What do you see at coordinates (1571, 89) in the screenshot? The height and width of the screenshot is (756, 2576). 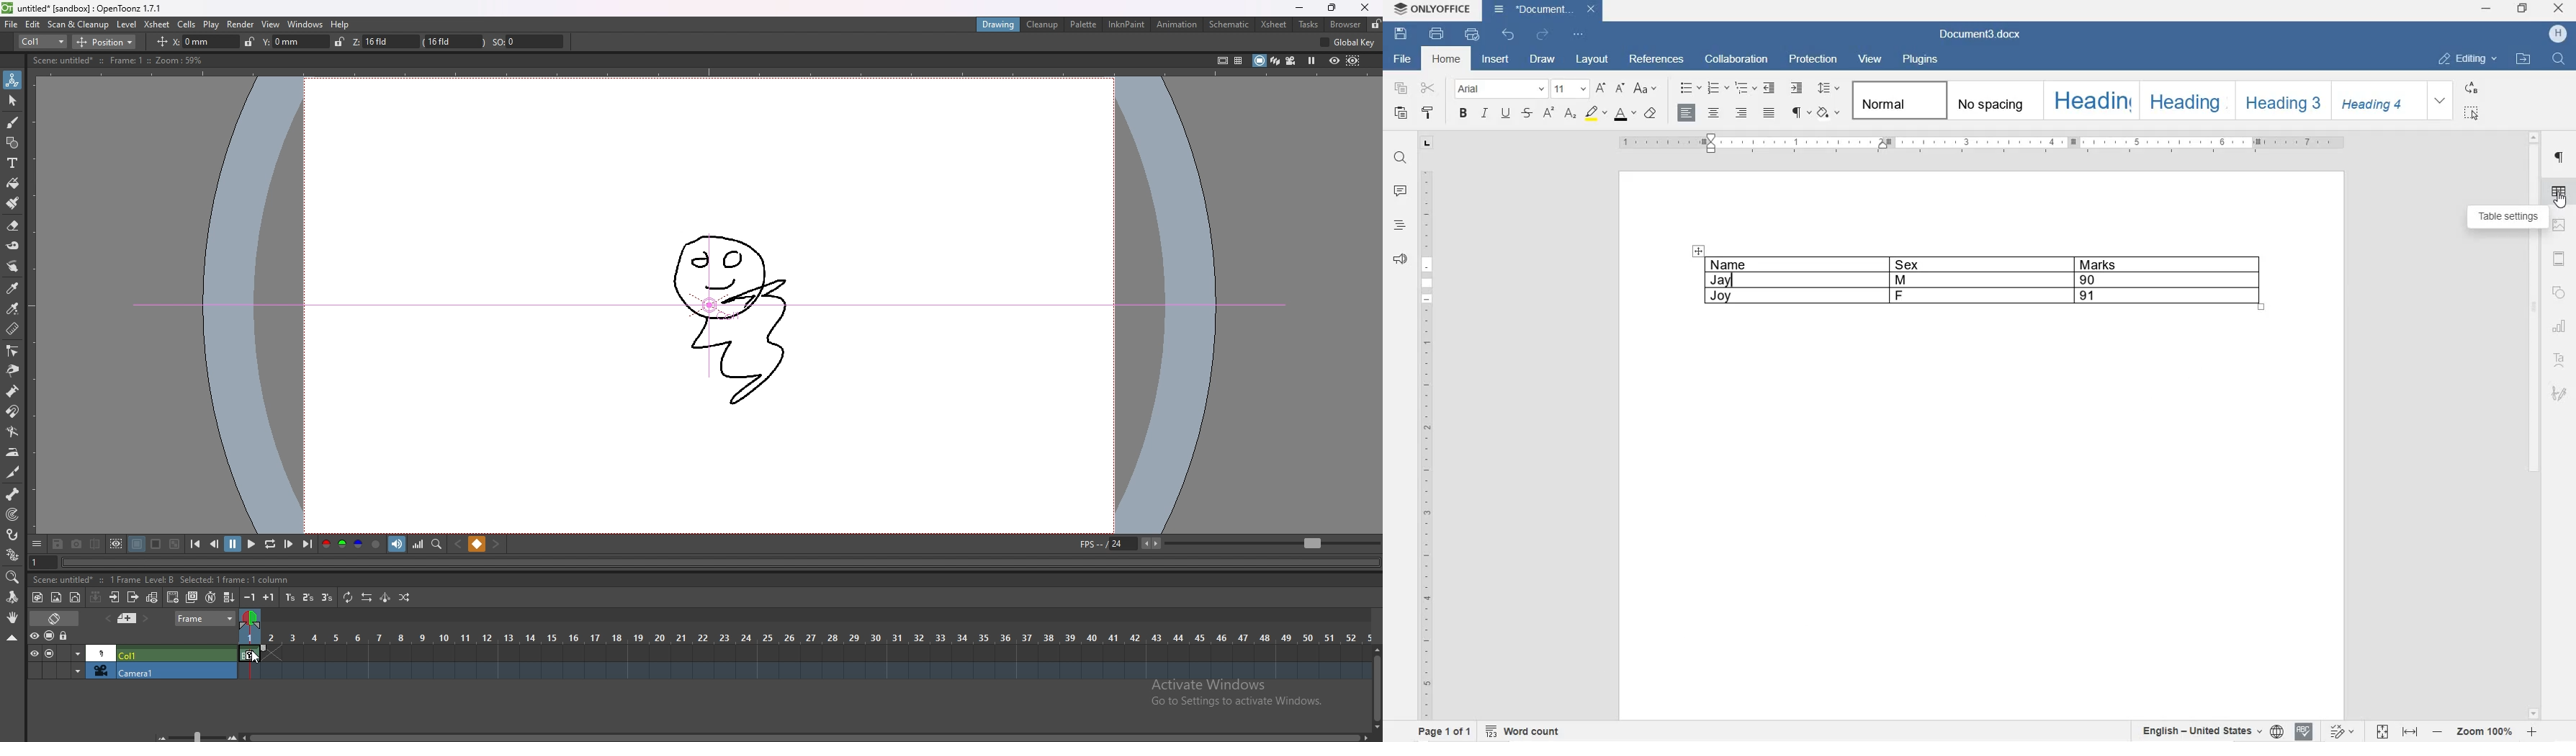 I see `FONT SIZE` at bounding box center [1571, 89].